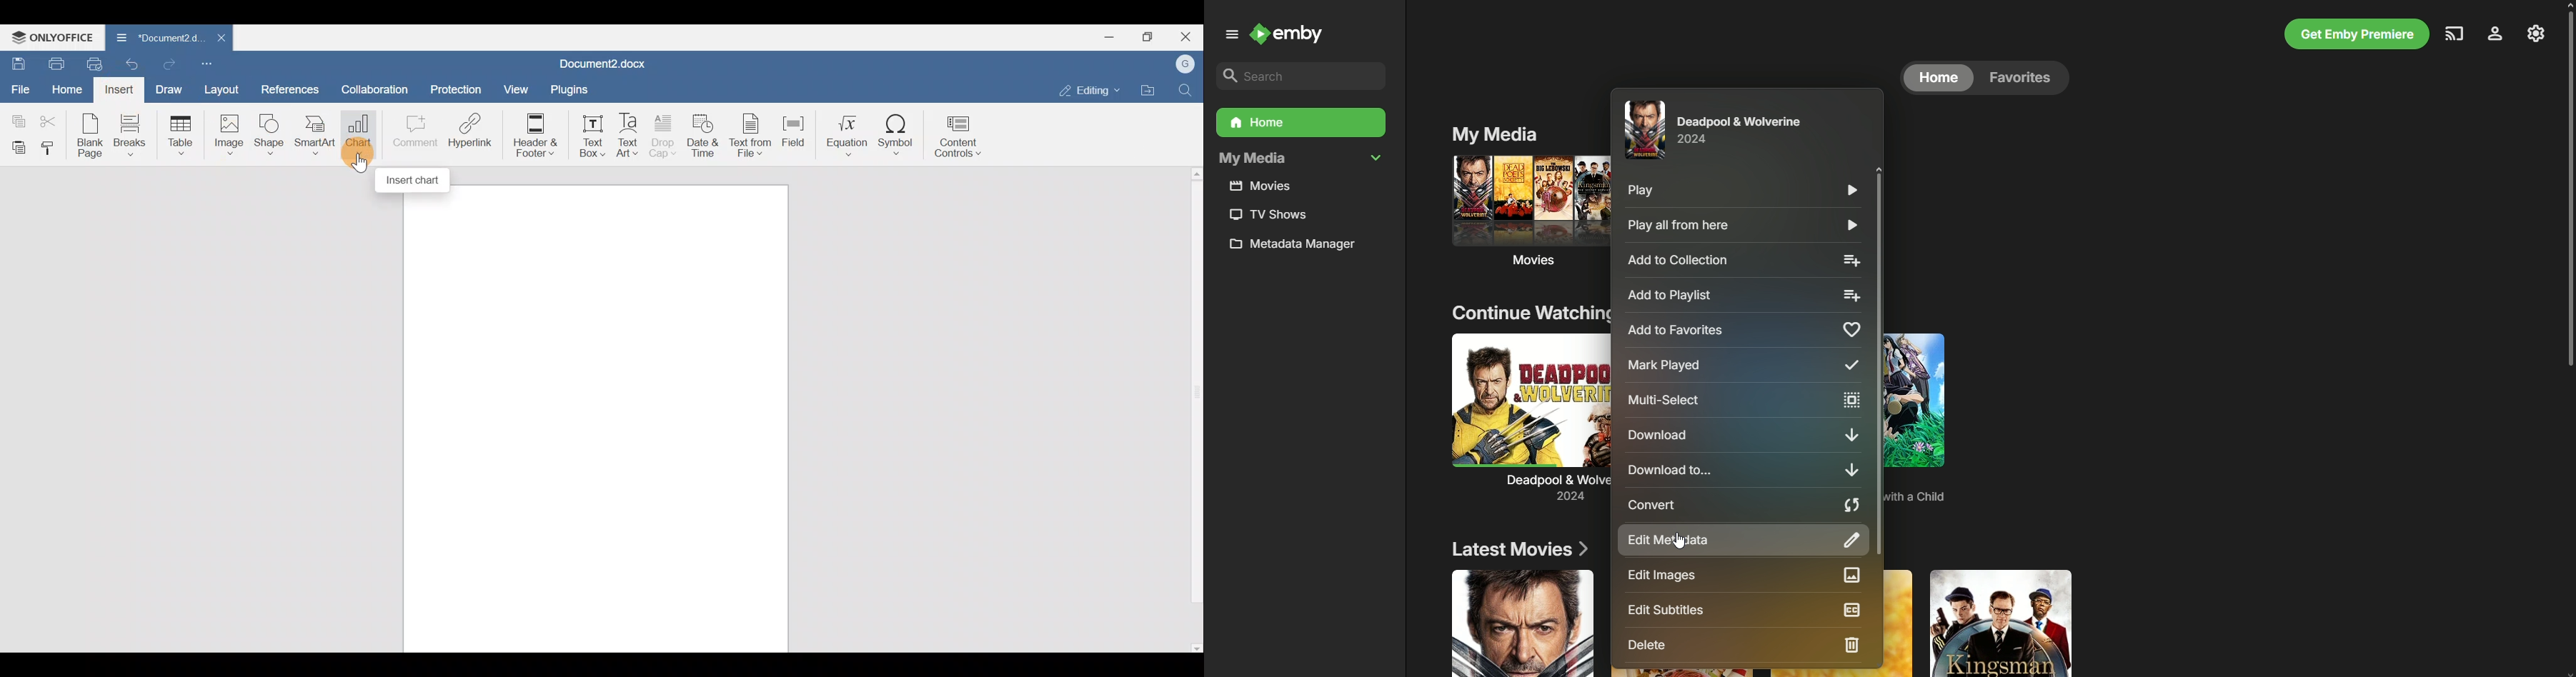 The width and height of the screenshot is (2576, 700). Describe the element at coordinates (797, 132) in the screenshot. I see `Field` at that location.